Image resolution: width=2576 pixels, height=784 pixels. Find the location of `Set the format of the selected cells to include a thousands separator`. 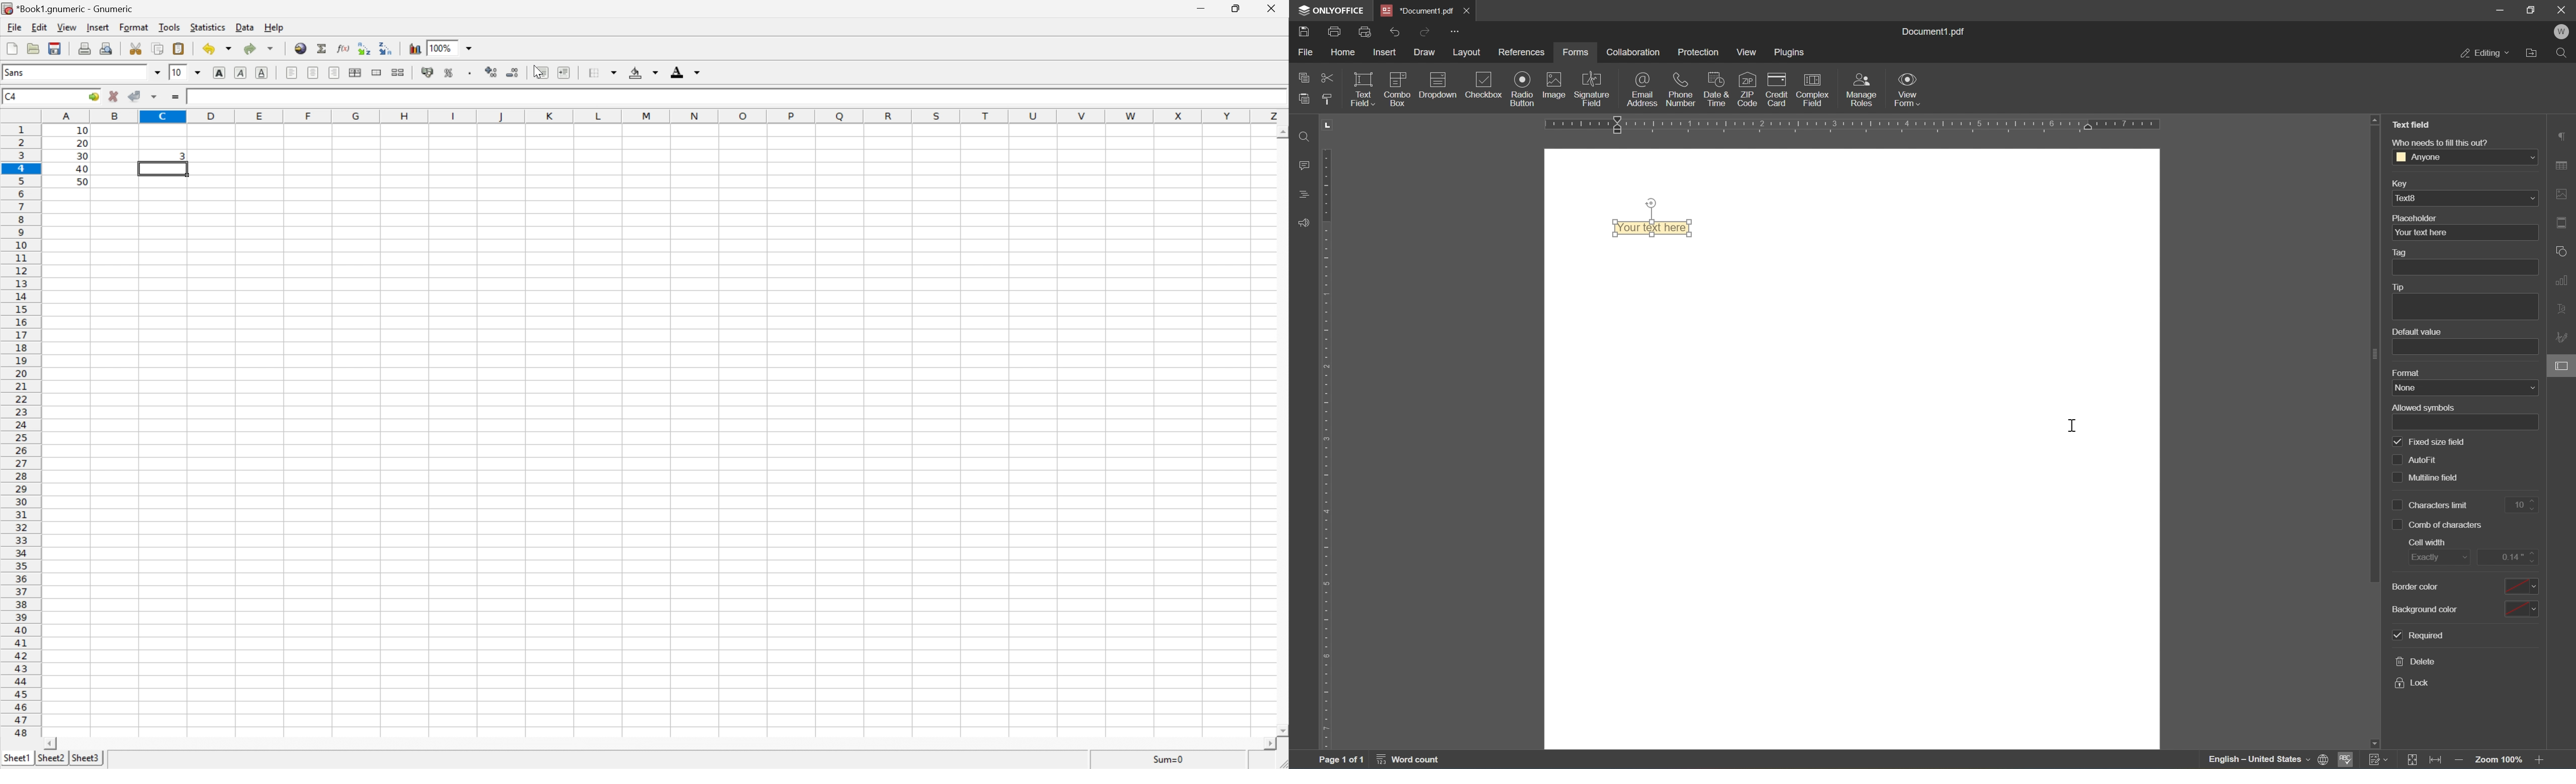

Set the format of the selected cells to include a thousands separator is located at coordinates (470, 71).